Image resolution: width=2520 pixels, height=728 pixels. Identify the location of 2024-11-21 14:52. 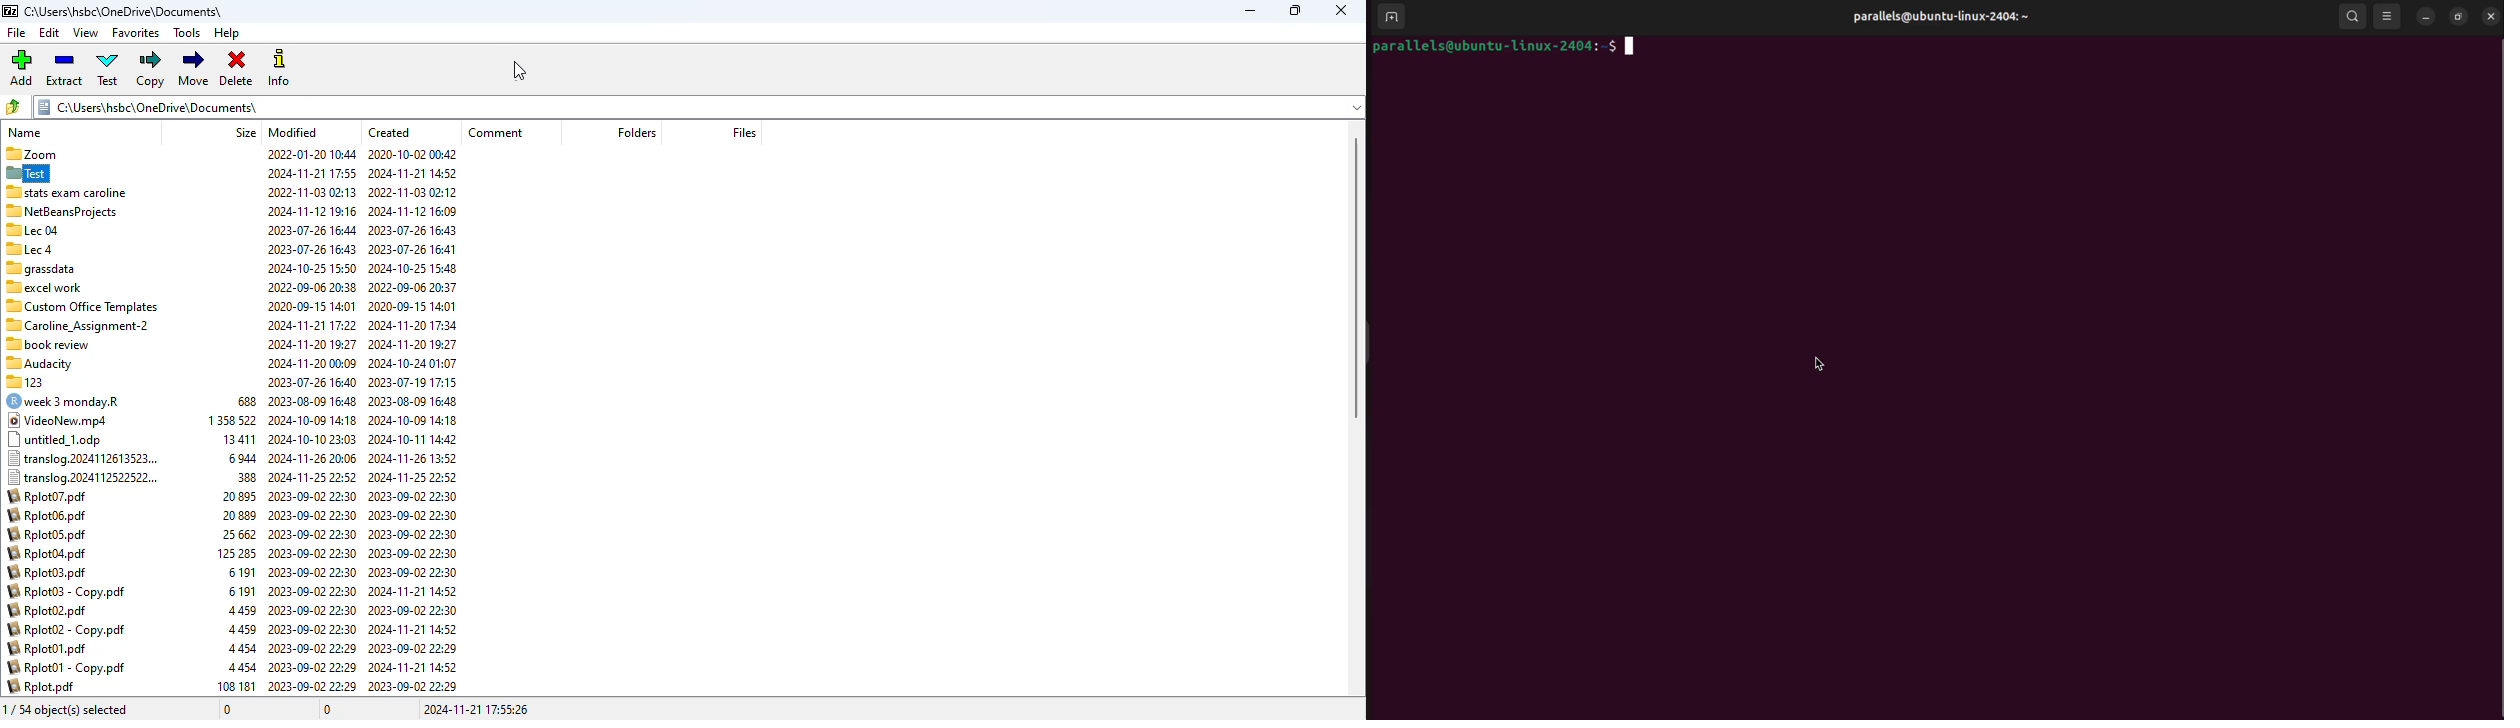
(414, 592).